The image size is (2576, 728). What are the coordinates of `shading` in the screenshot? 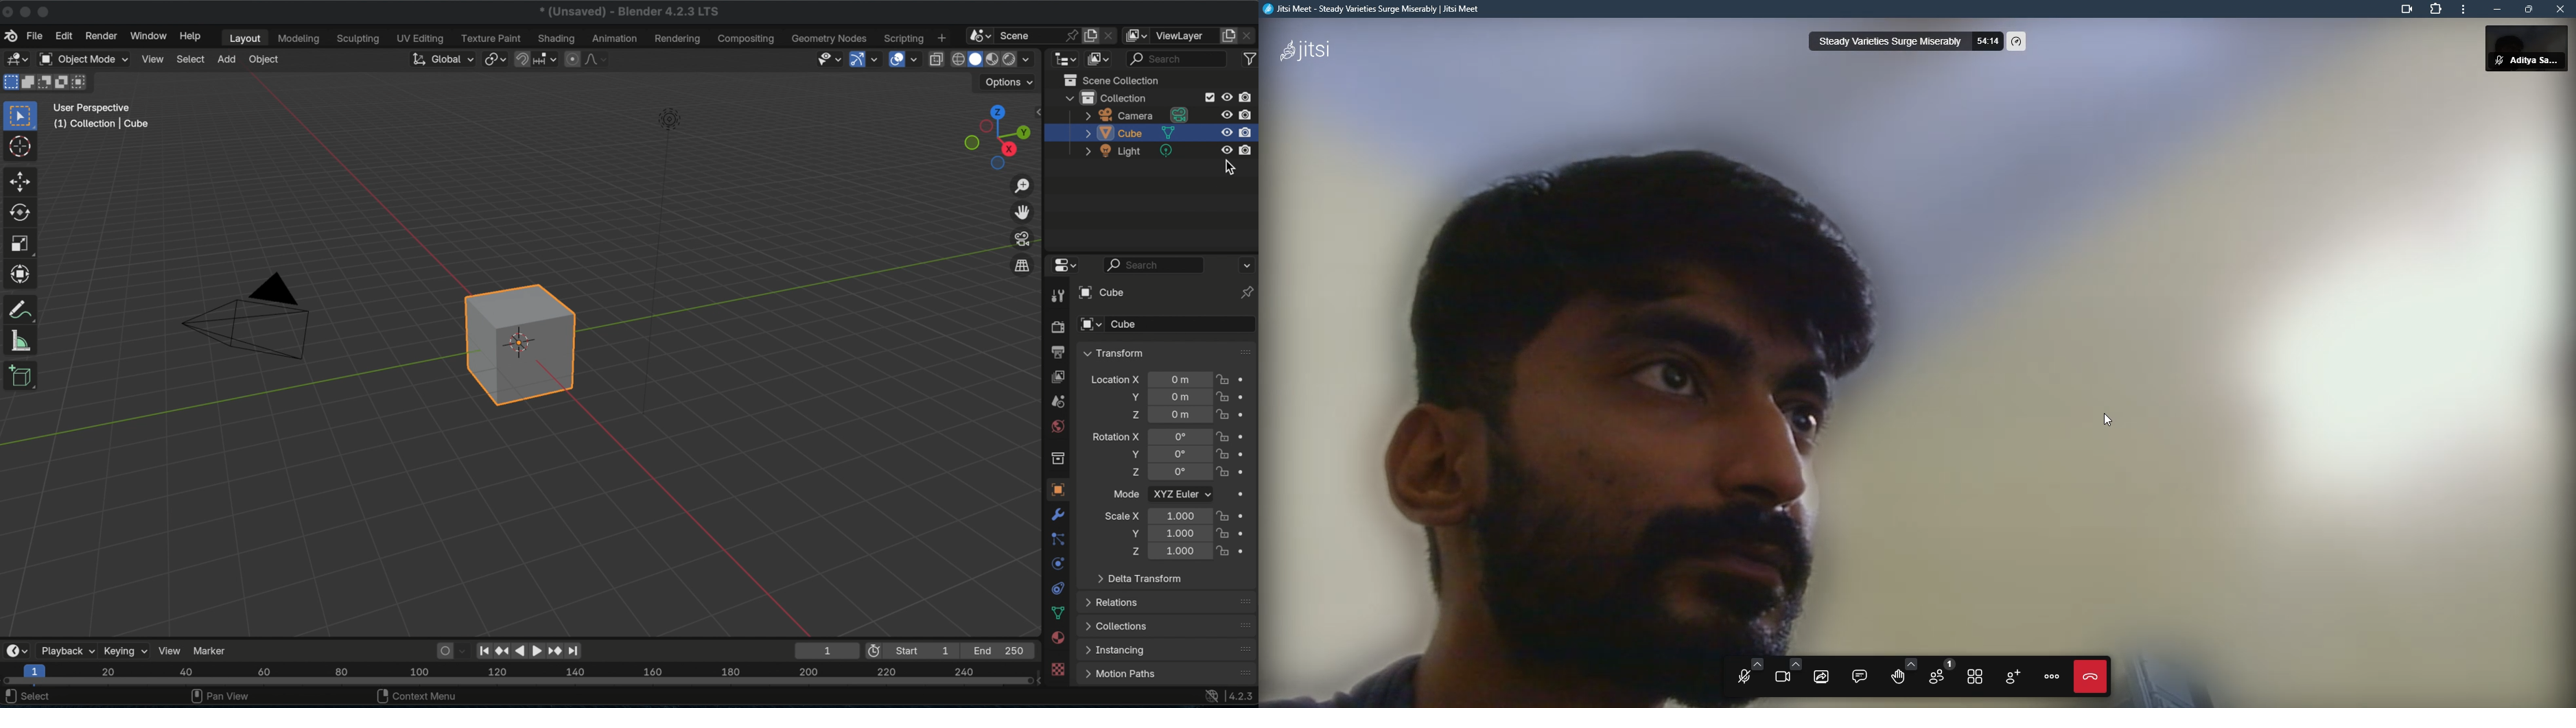 It's located at (555, 37).